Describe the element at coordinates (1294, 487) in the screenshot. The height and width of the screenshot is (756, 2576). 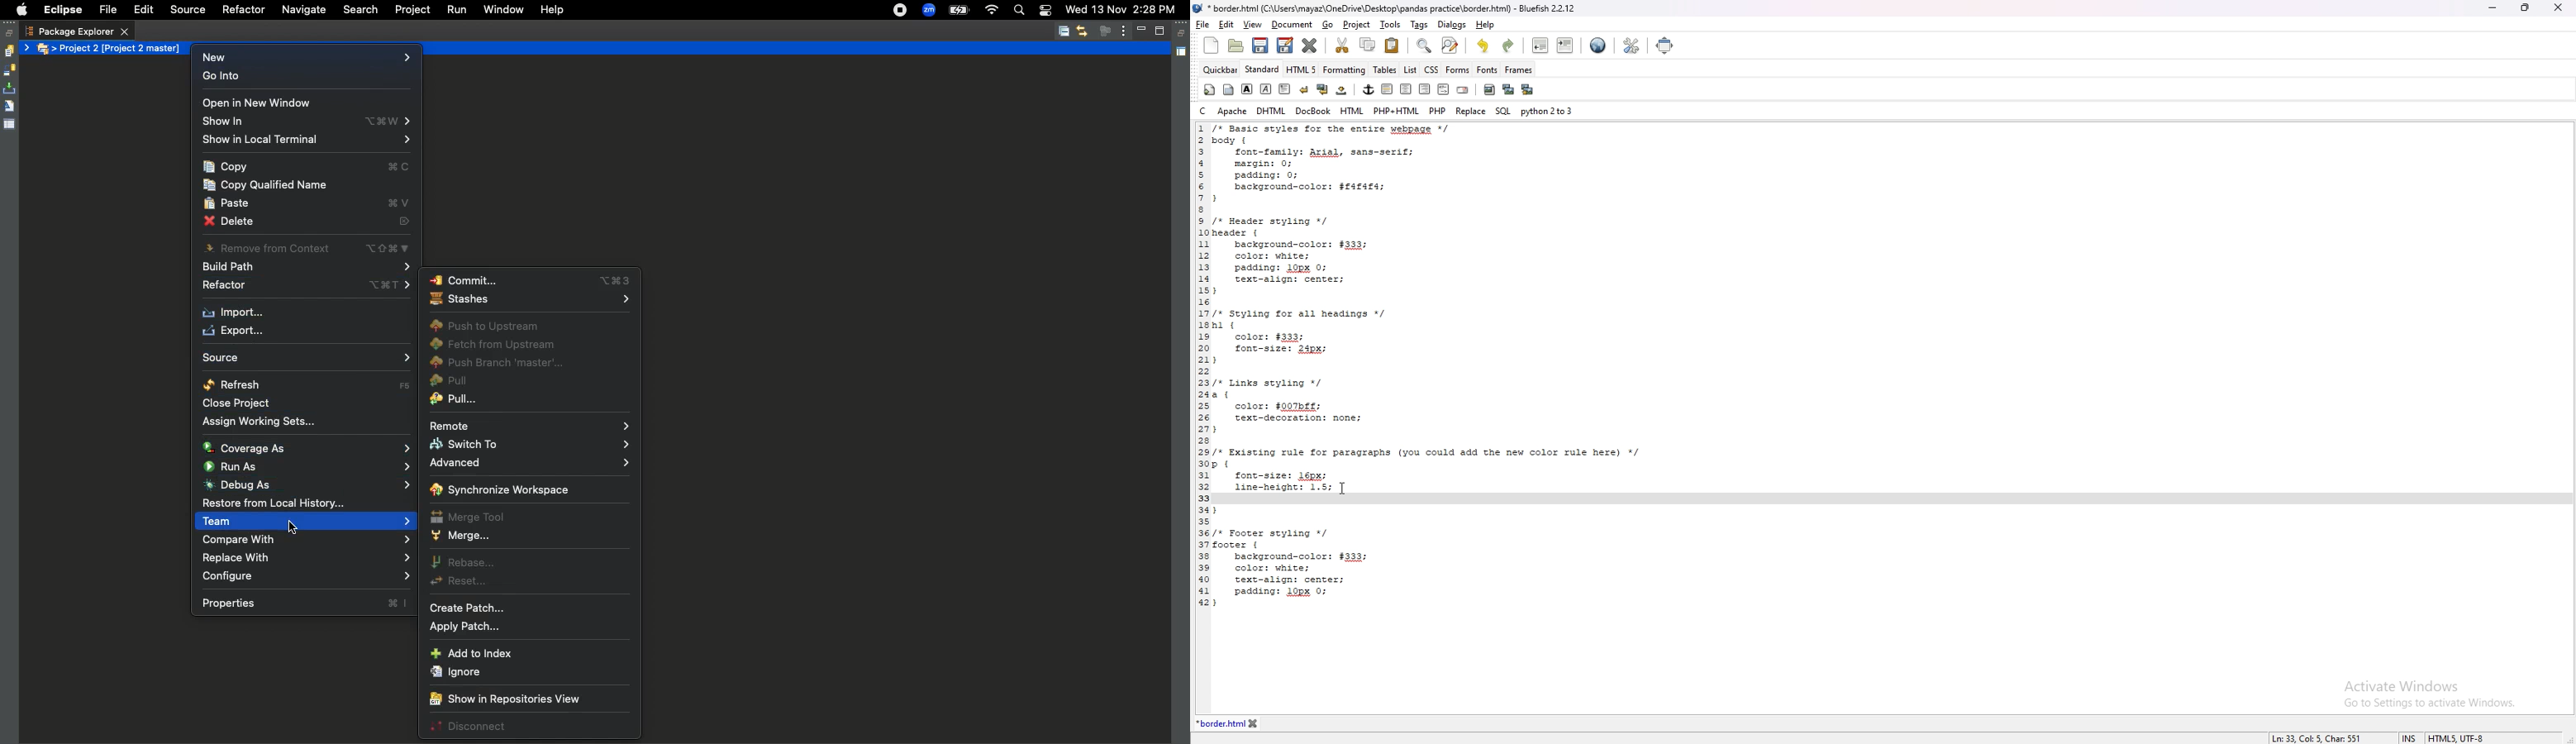
I see `chosen line` at that location.